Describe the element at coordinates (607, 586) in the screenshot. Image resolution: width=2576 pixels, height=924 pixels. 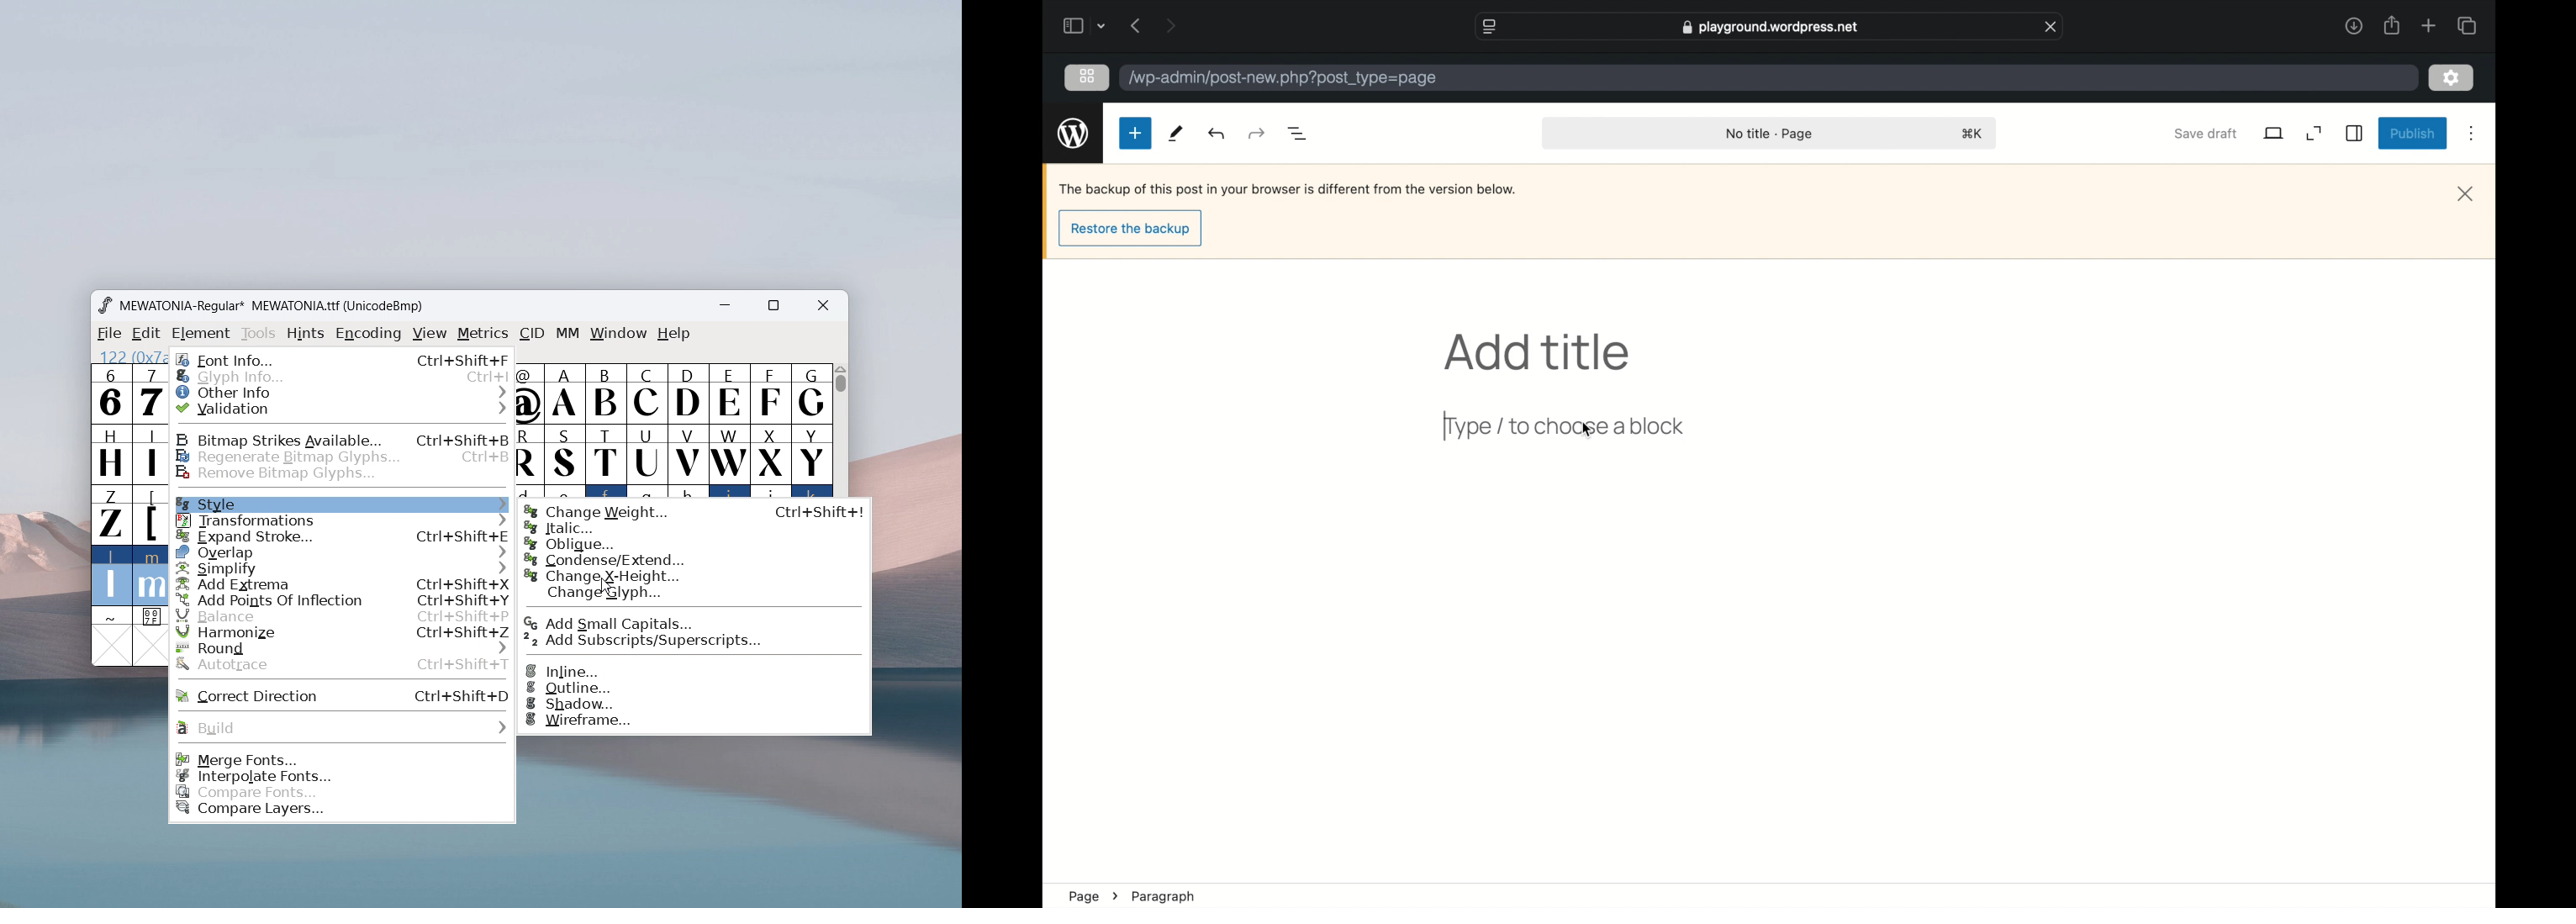
I see `Cursor` at that location.